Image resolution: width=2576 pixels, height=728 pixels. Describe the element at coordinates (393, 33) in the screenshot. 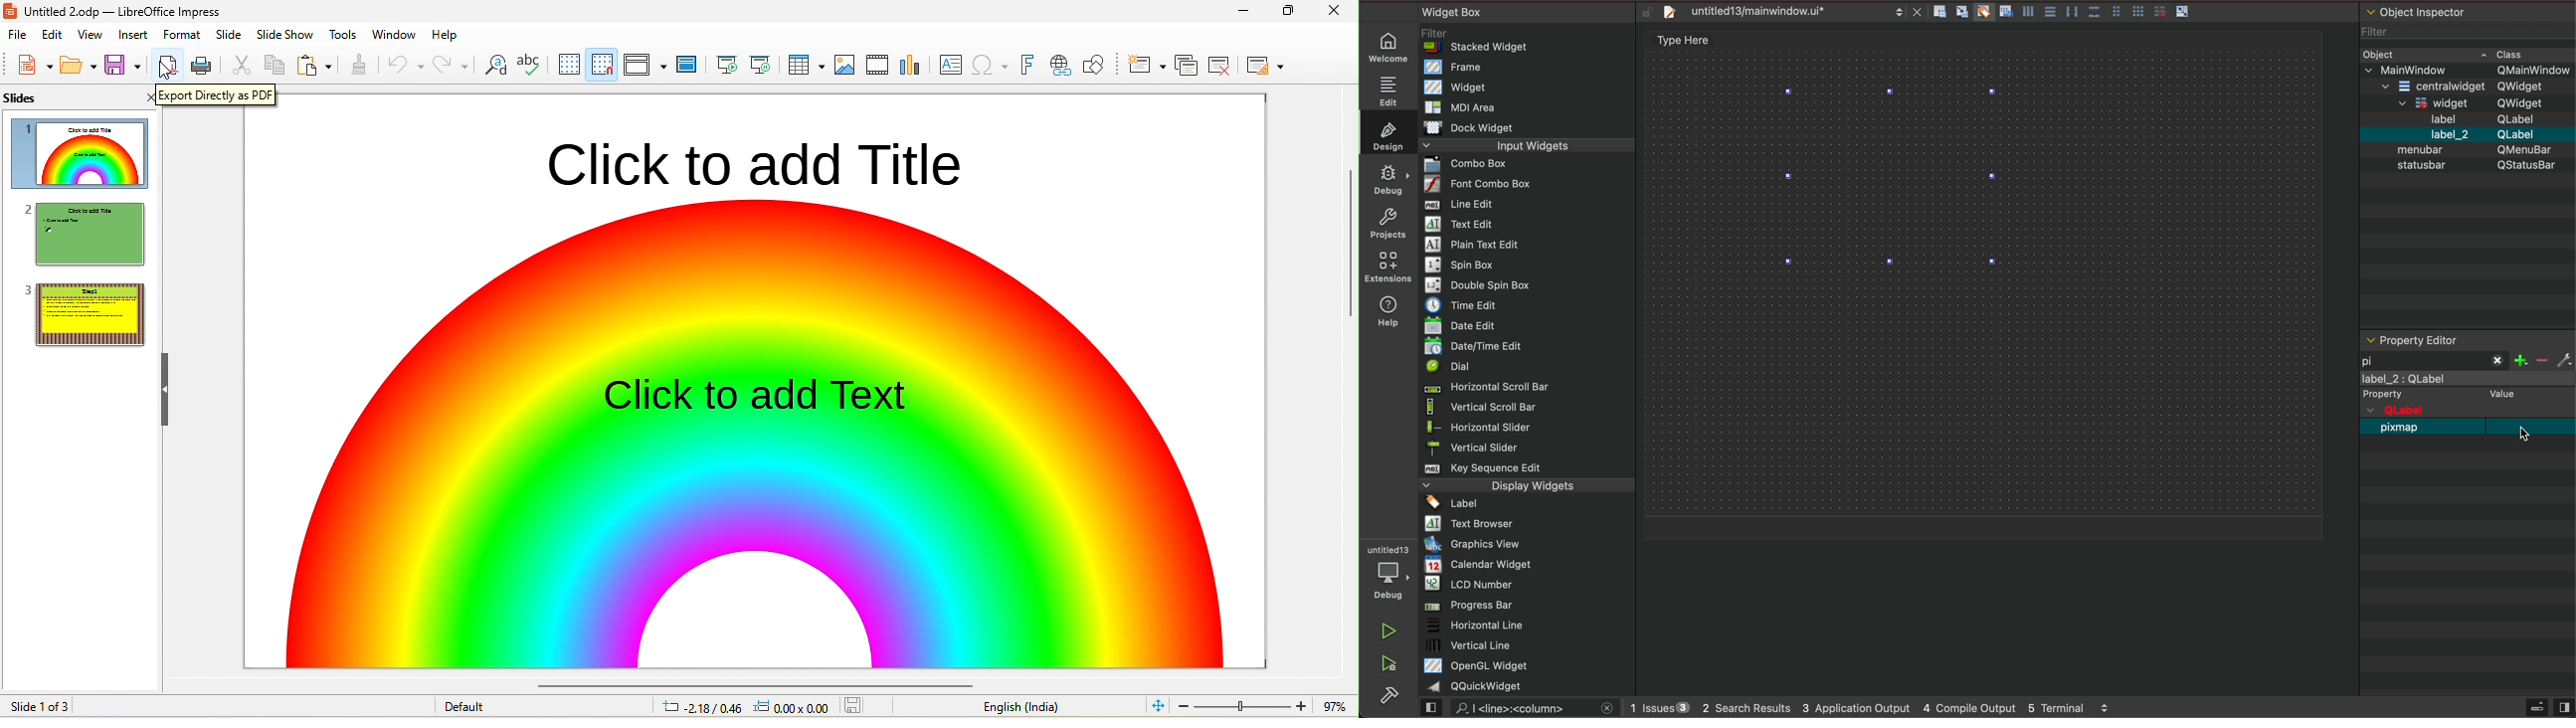

I see `window` at that location.